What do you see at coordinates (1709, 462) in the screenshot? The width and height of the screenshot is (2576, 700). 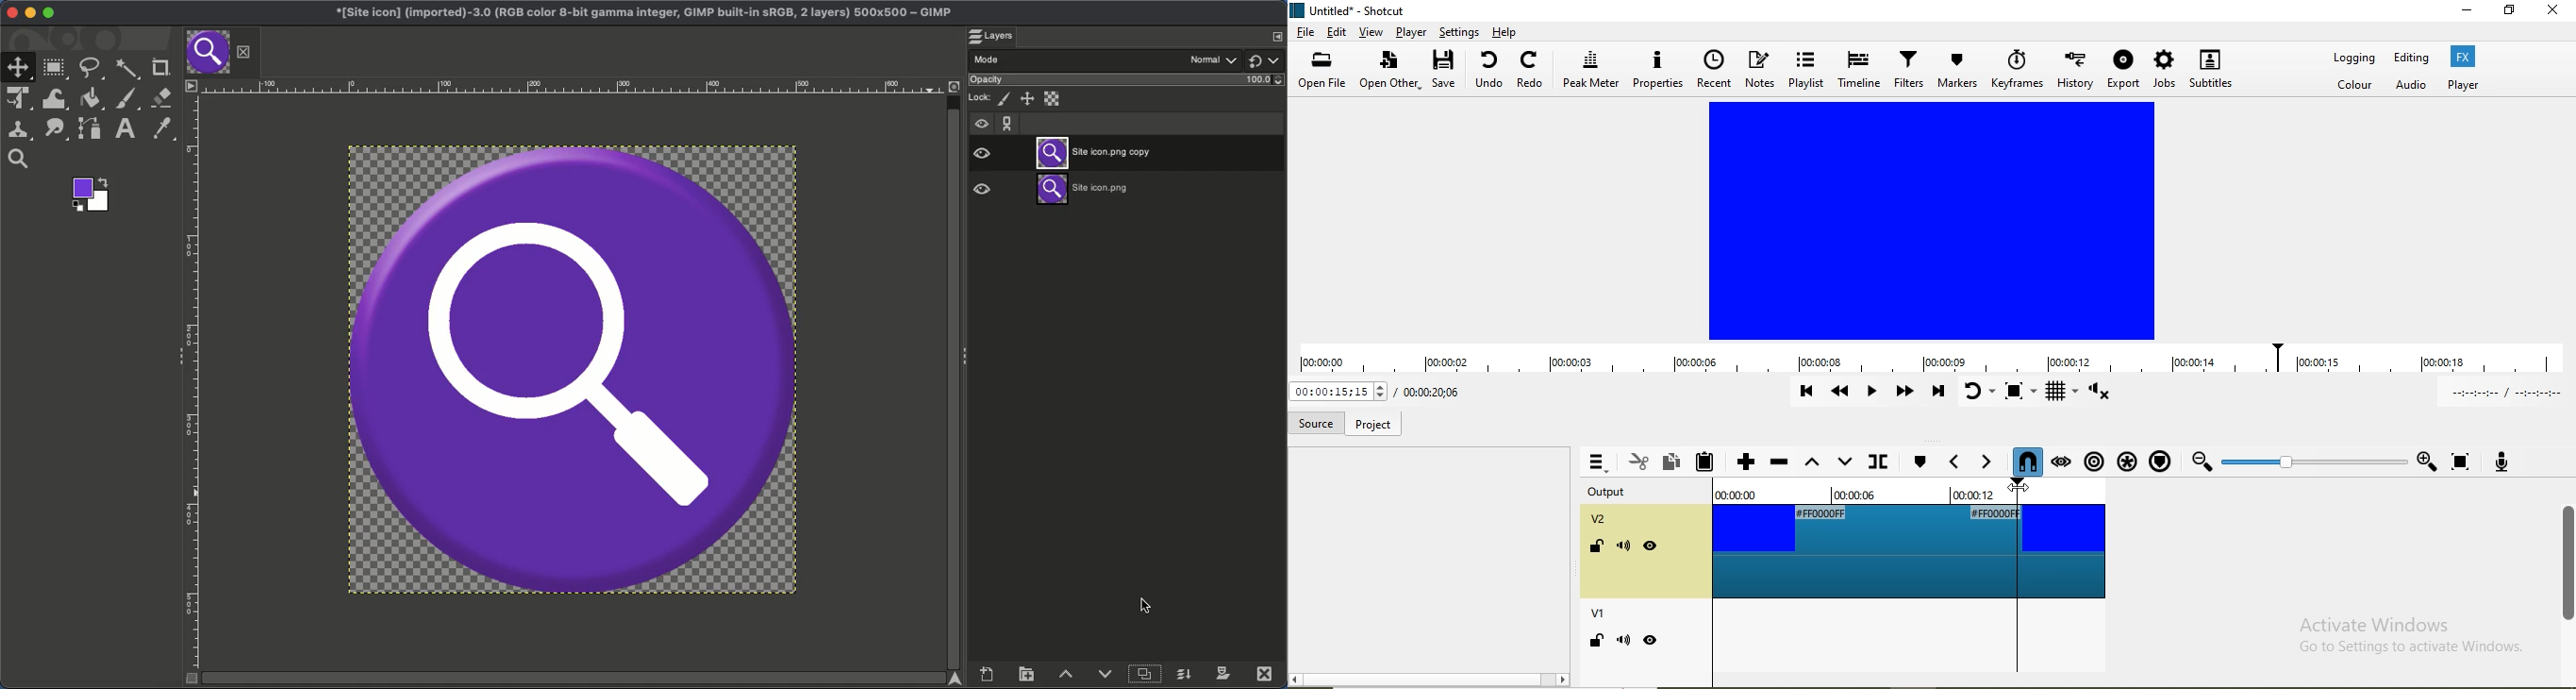 I see `Paste ` at bounding box center [1709, 462].